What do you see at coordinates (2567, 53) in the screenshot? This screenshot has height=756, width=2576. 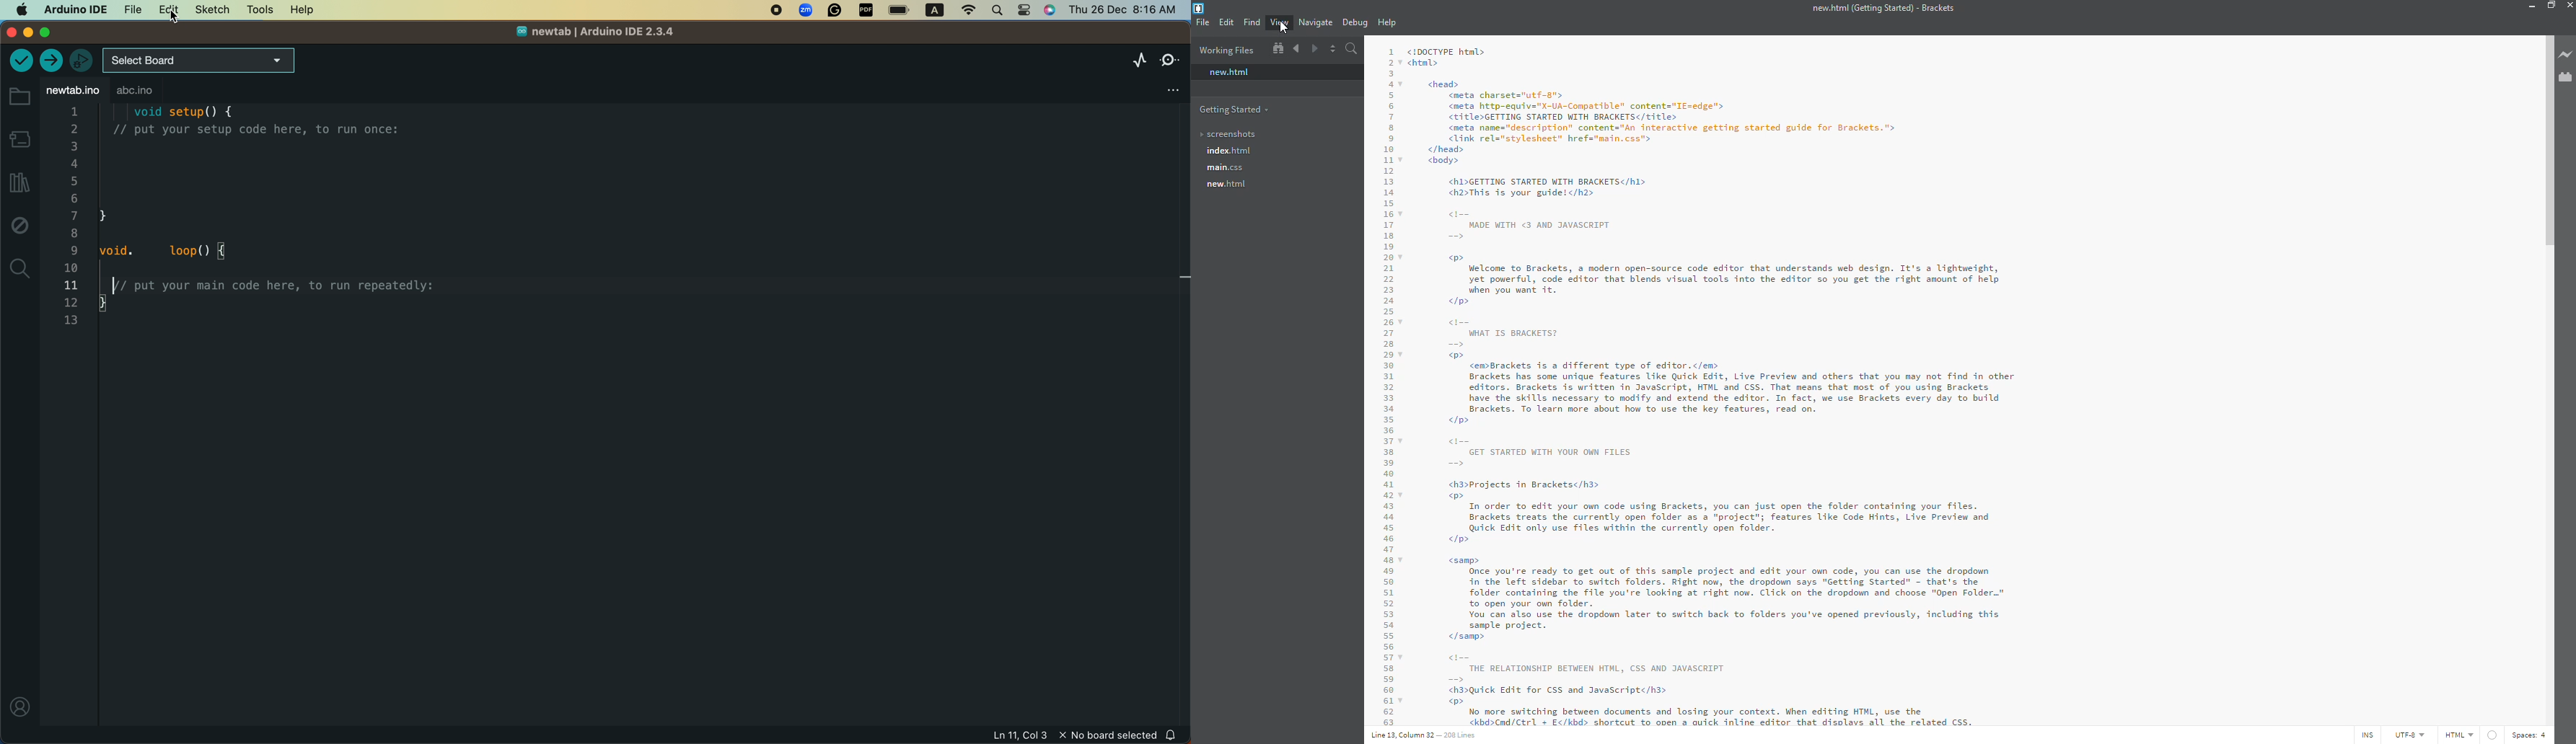 I see `live preview` at bounding box center [2567, 53].